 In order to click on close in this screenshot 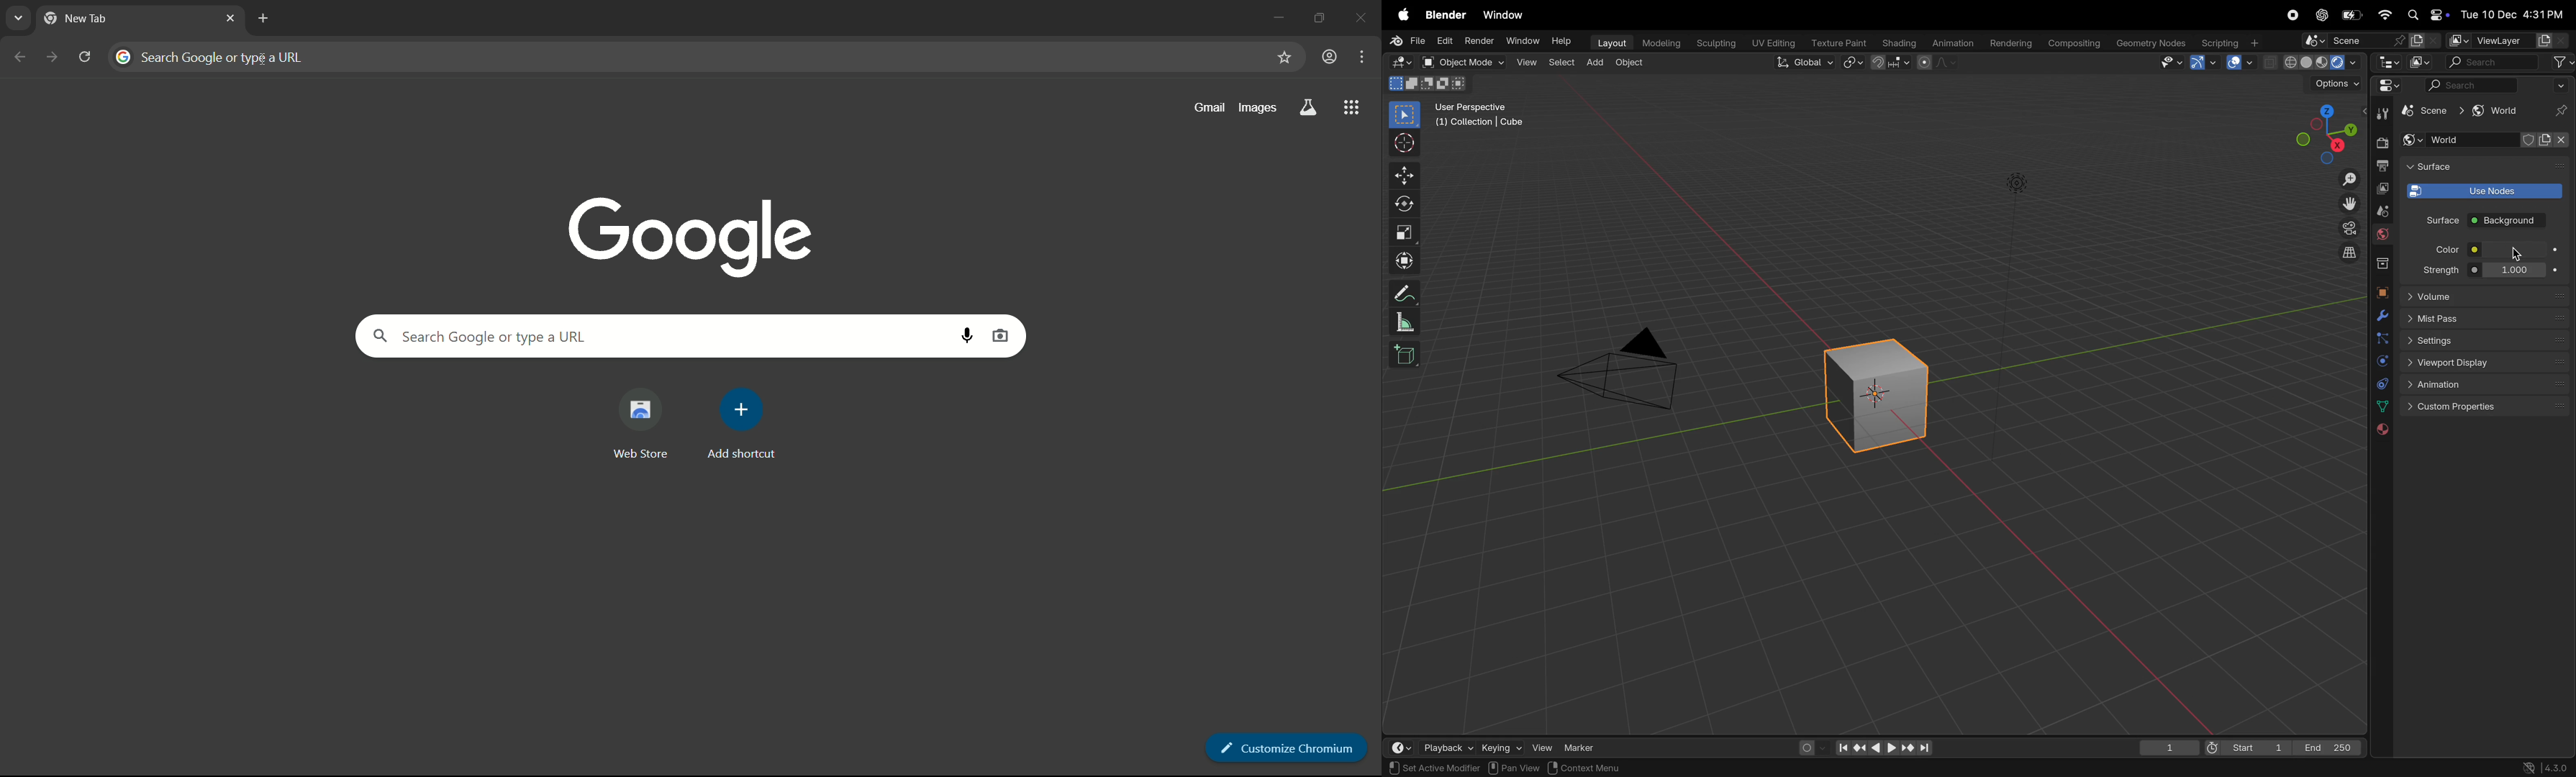, I will do `click(1365, 18)`.